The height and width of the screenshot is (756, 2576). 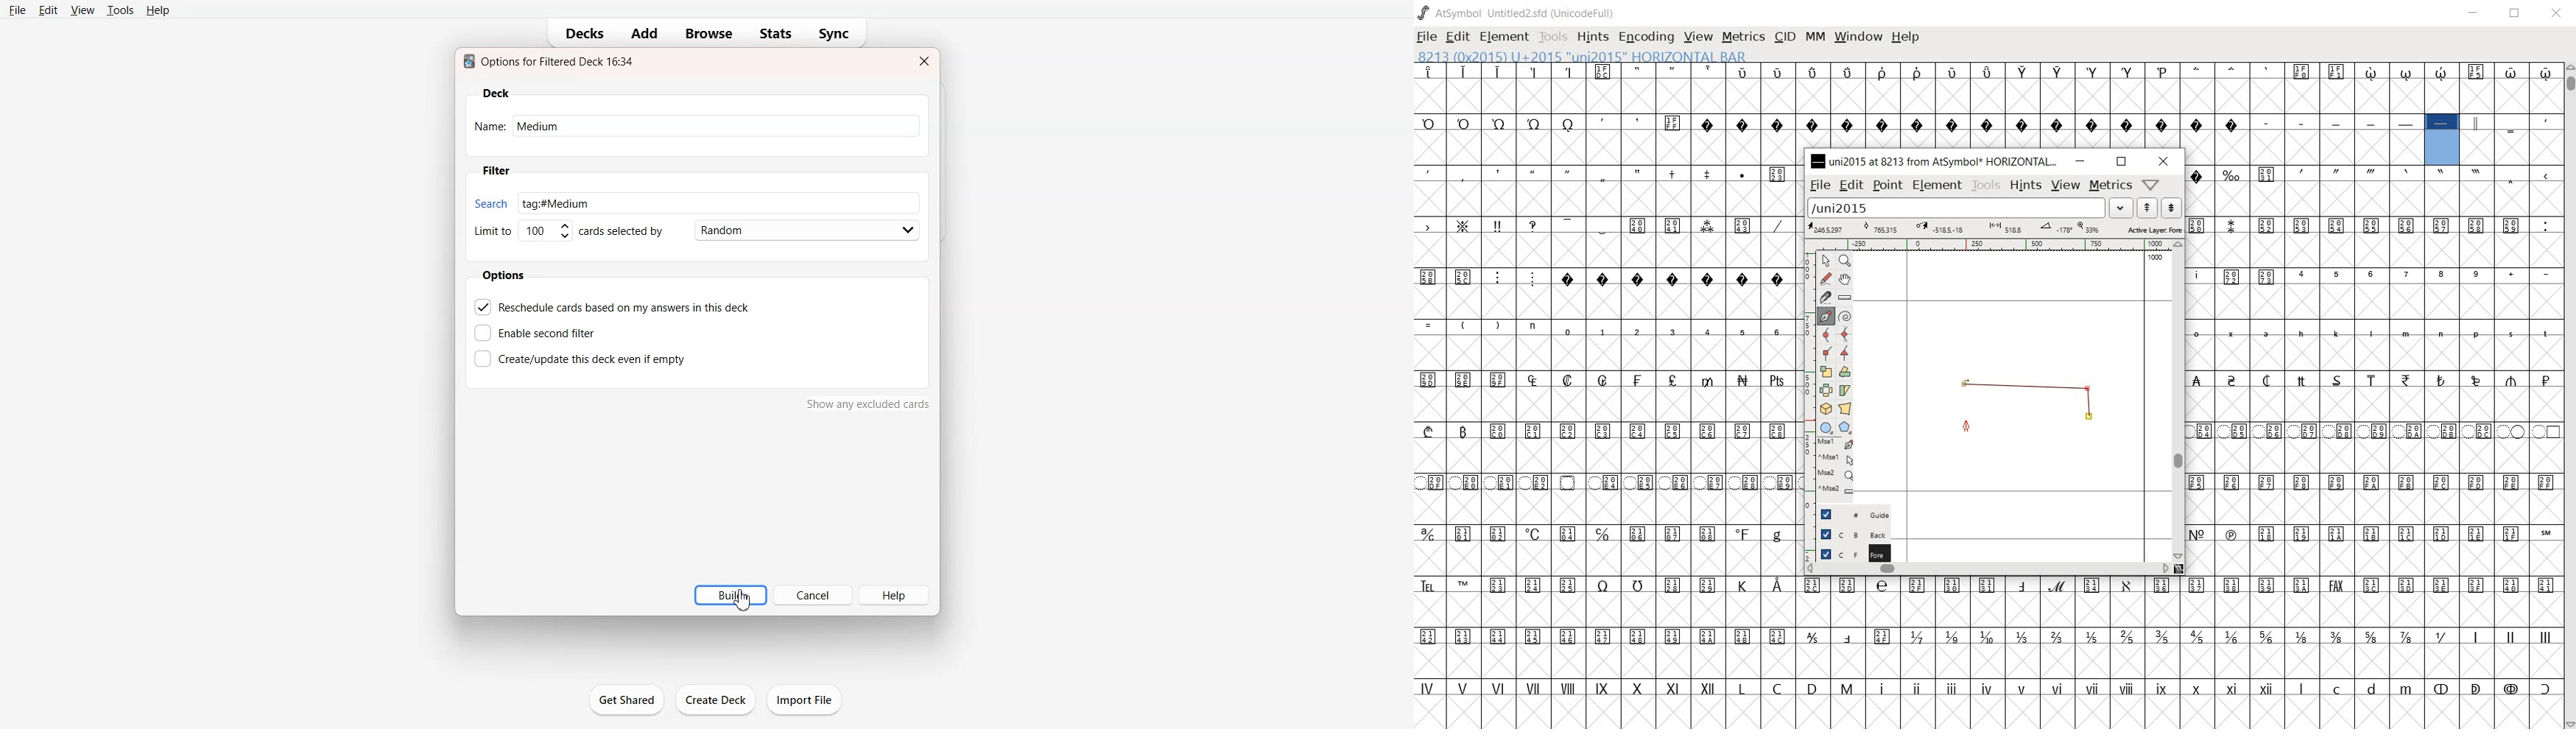 What do you see at coordinates (2558, 16) in the screenshot?
I see `CLOSE` at bounding box center [2558, 16].